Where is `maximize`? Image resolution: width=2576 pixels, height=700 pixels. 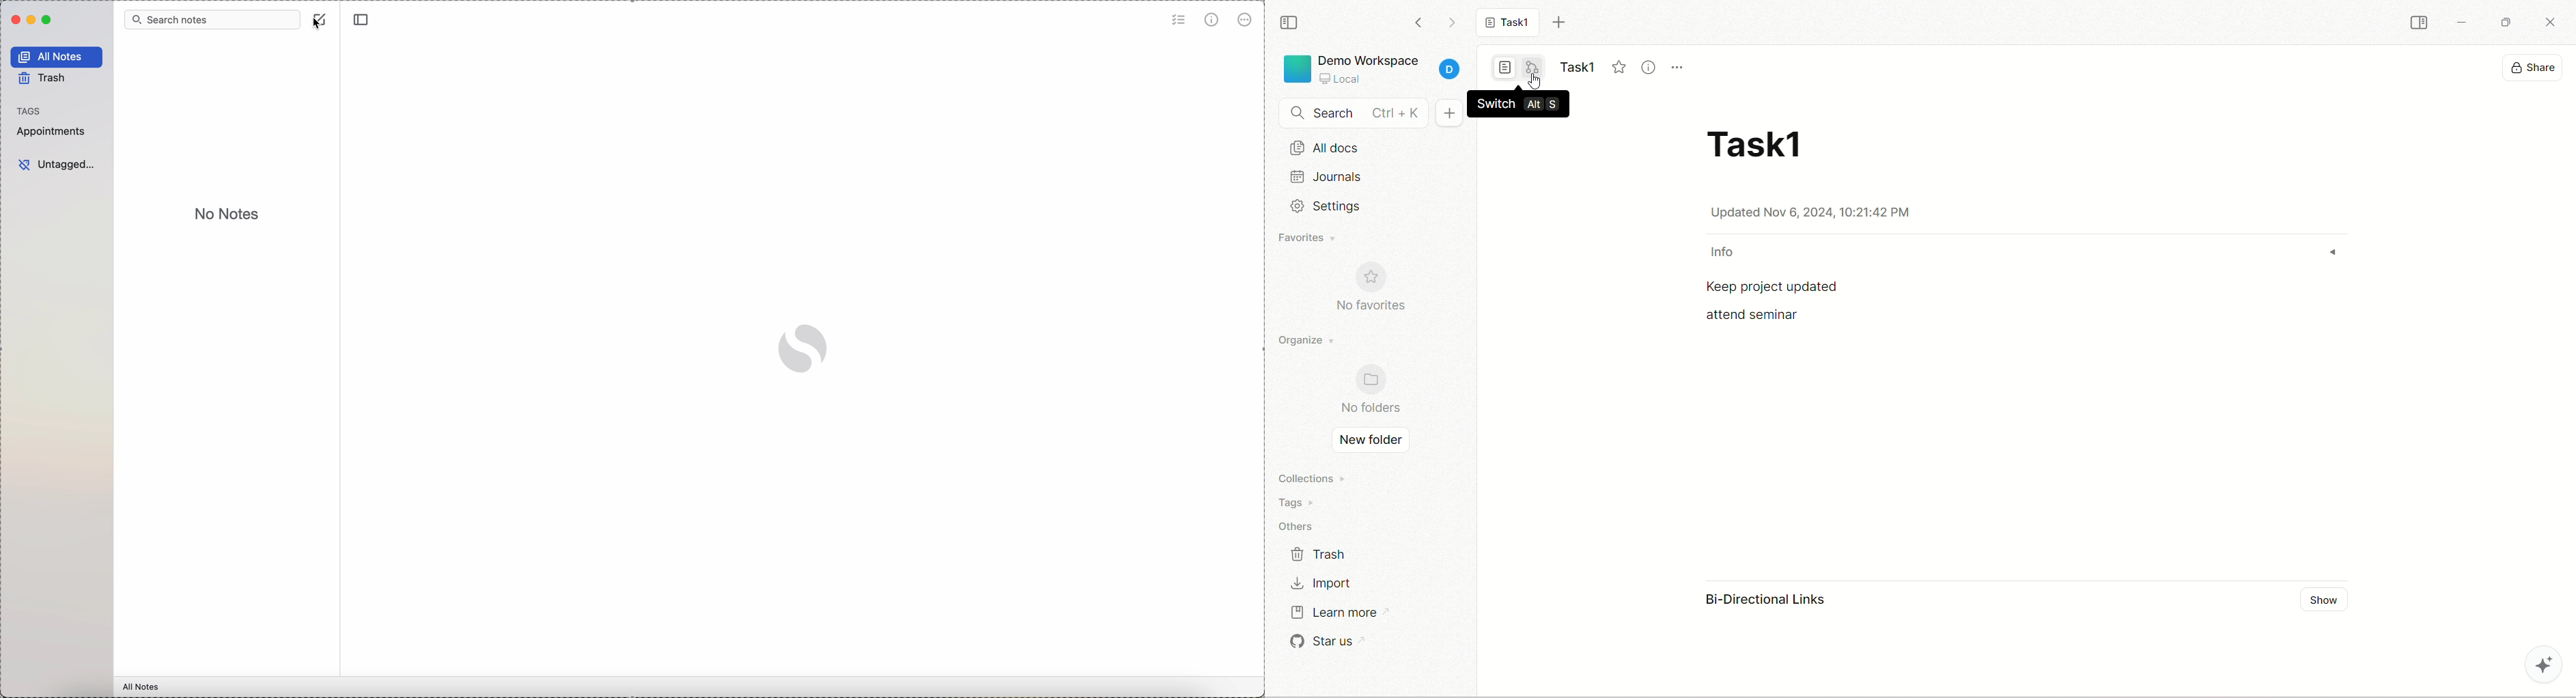
maximize is located at coordinates (48, 20).